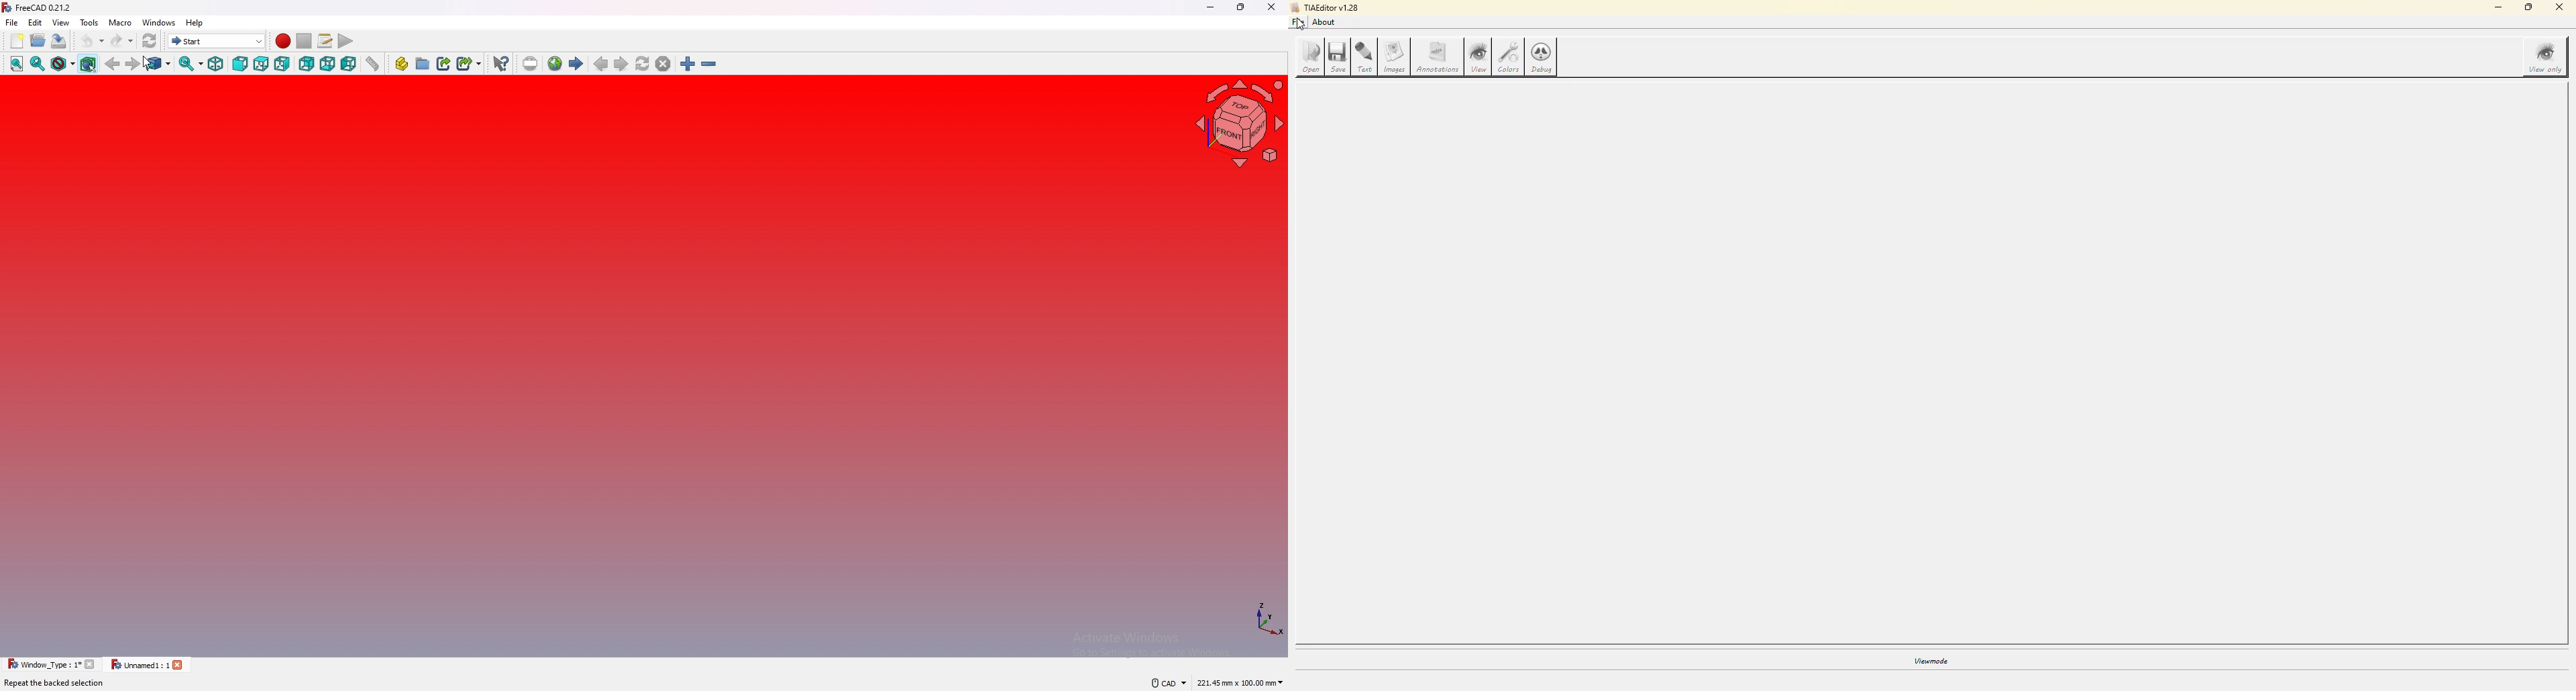 The image size is (2576, 700). What do you see at coordinates (423, 63) in the screenshot?
I see `create group` at bounding box center [423, 63].